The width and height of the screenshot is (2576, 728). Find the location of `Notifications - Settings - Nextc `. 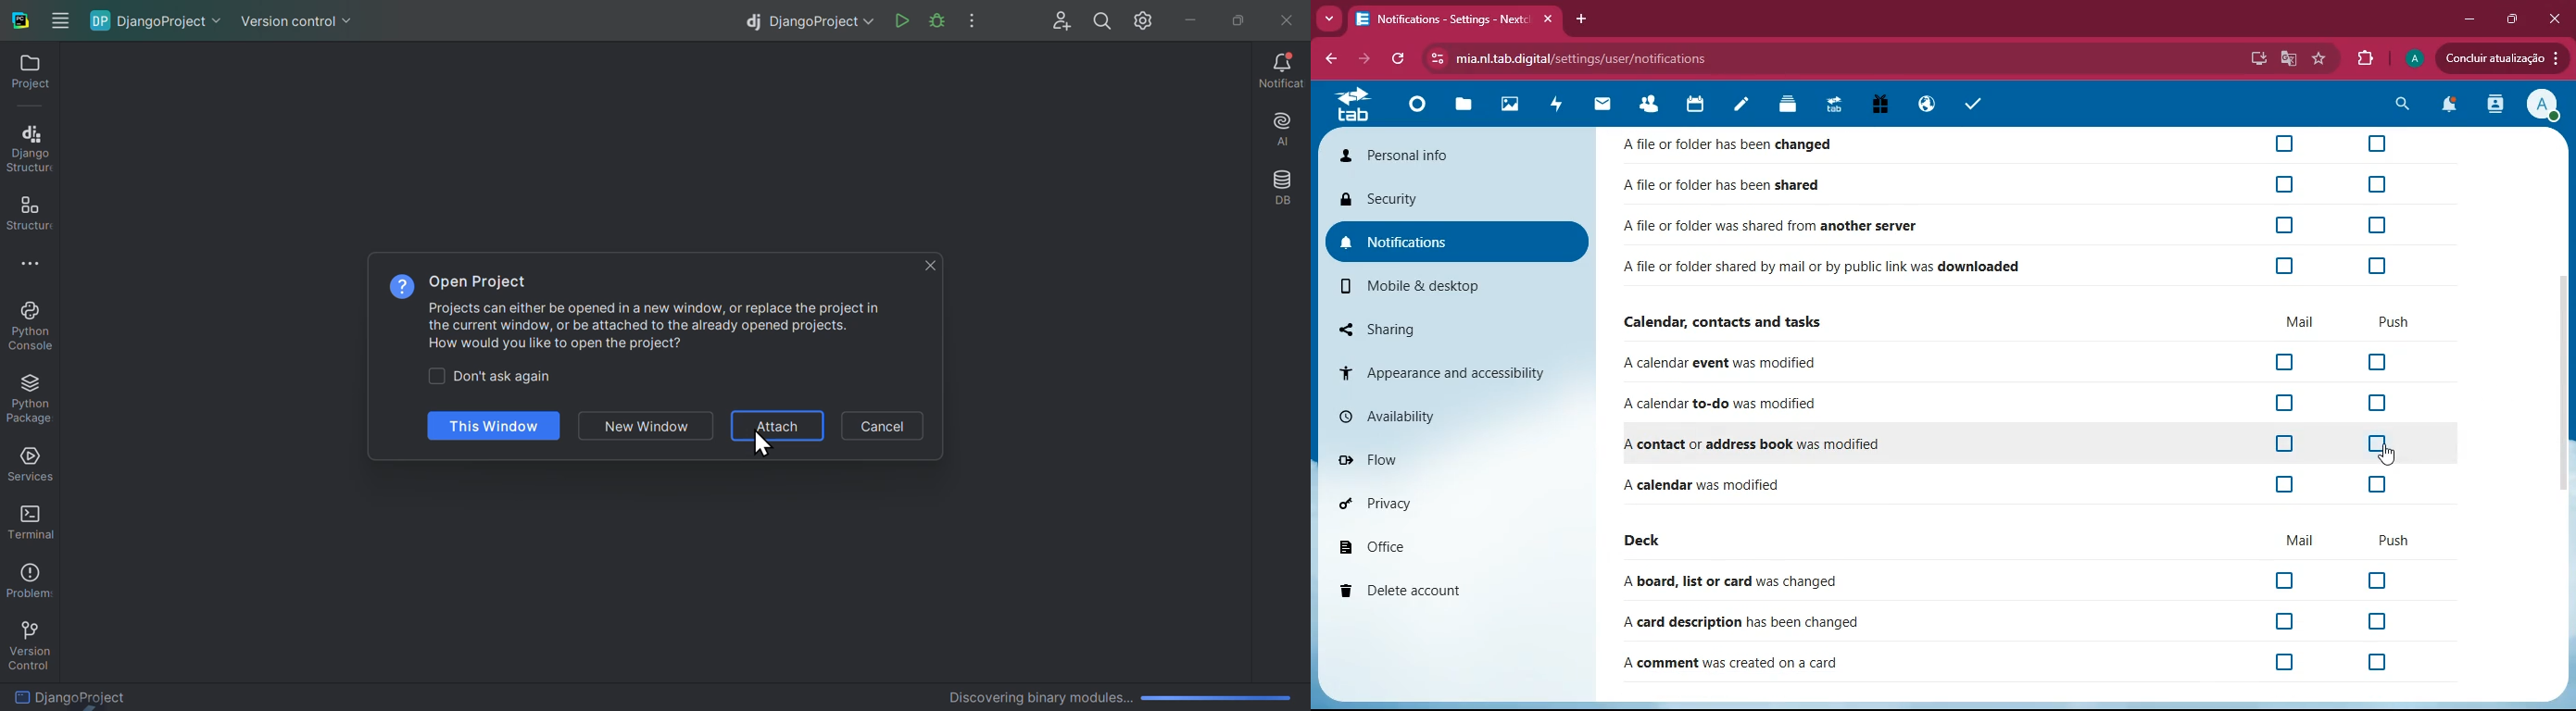

Notifications - Settings - Nextc  is located at coordinates (1455, 19).